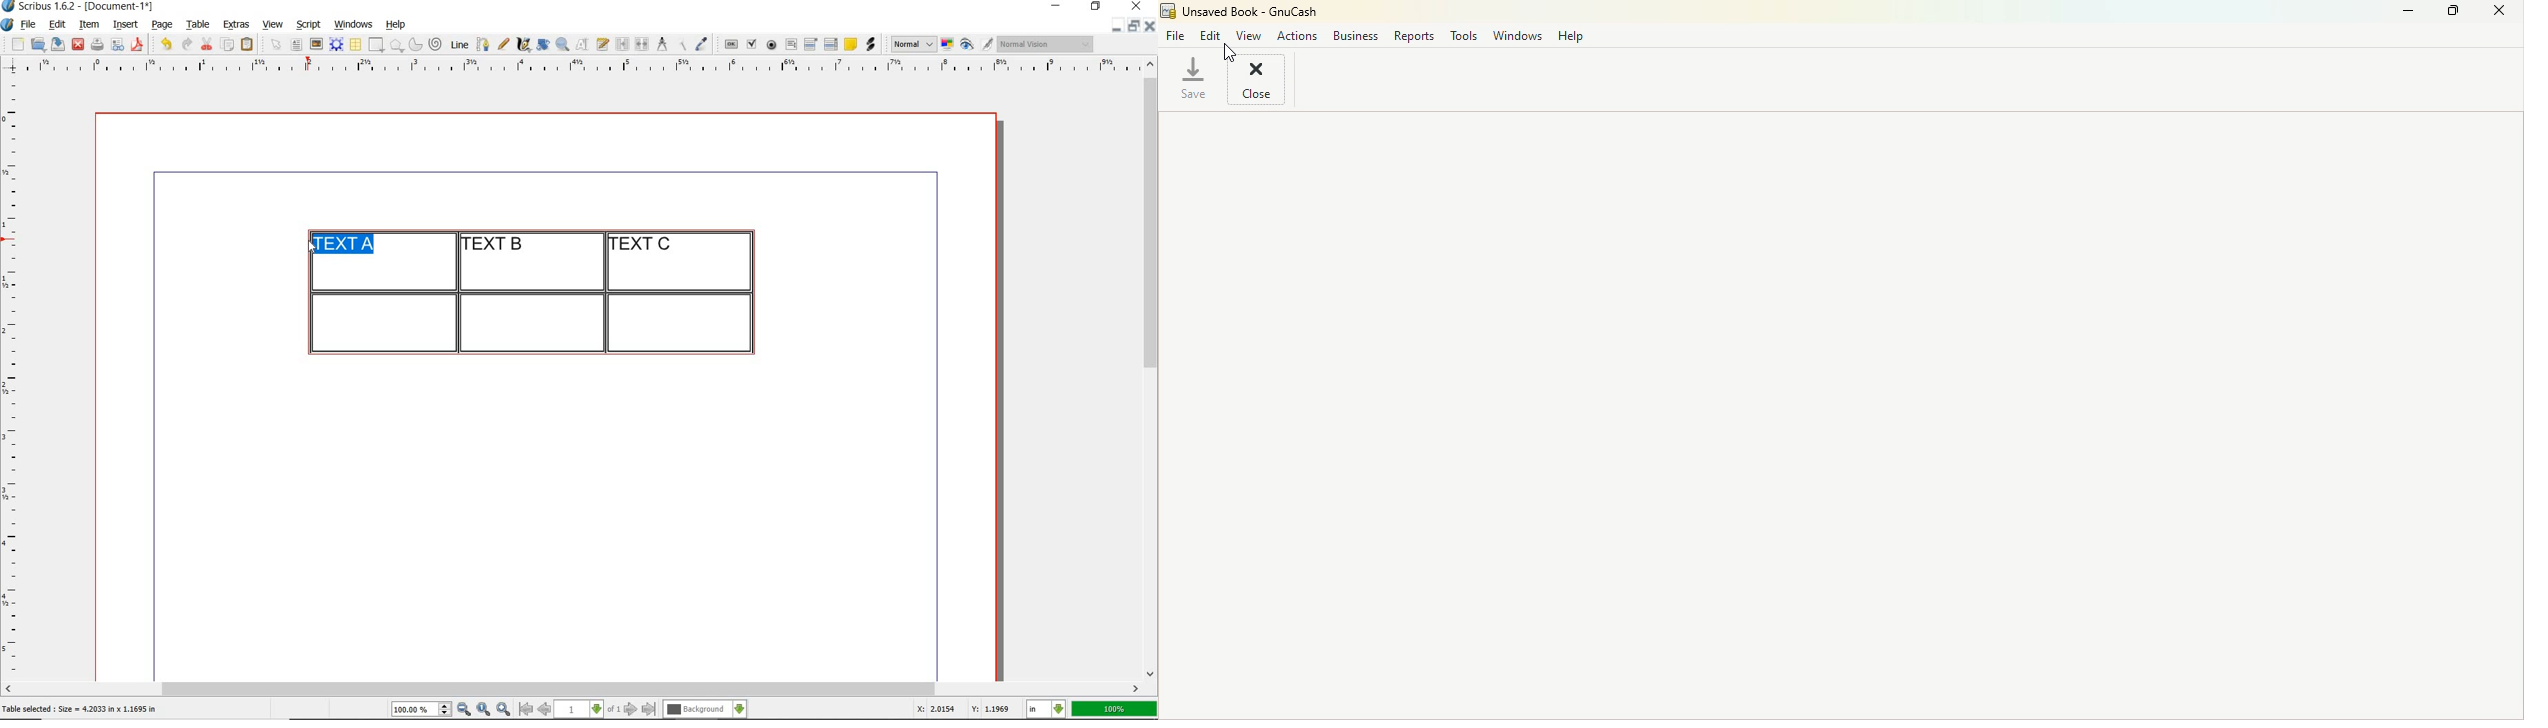 This screenshot has height=728, width=2548. Describe the element at coordinates (850, 45) in the screenshot. I see `text annotation` at that location.